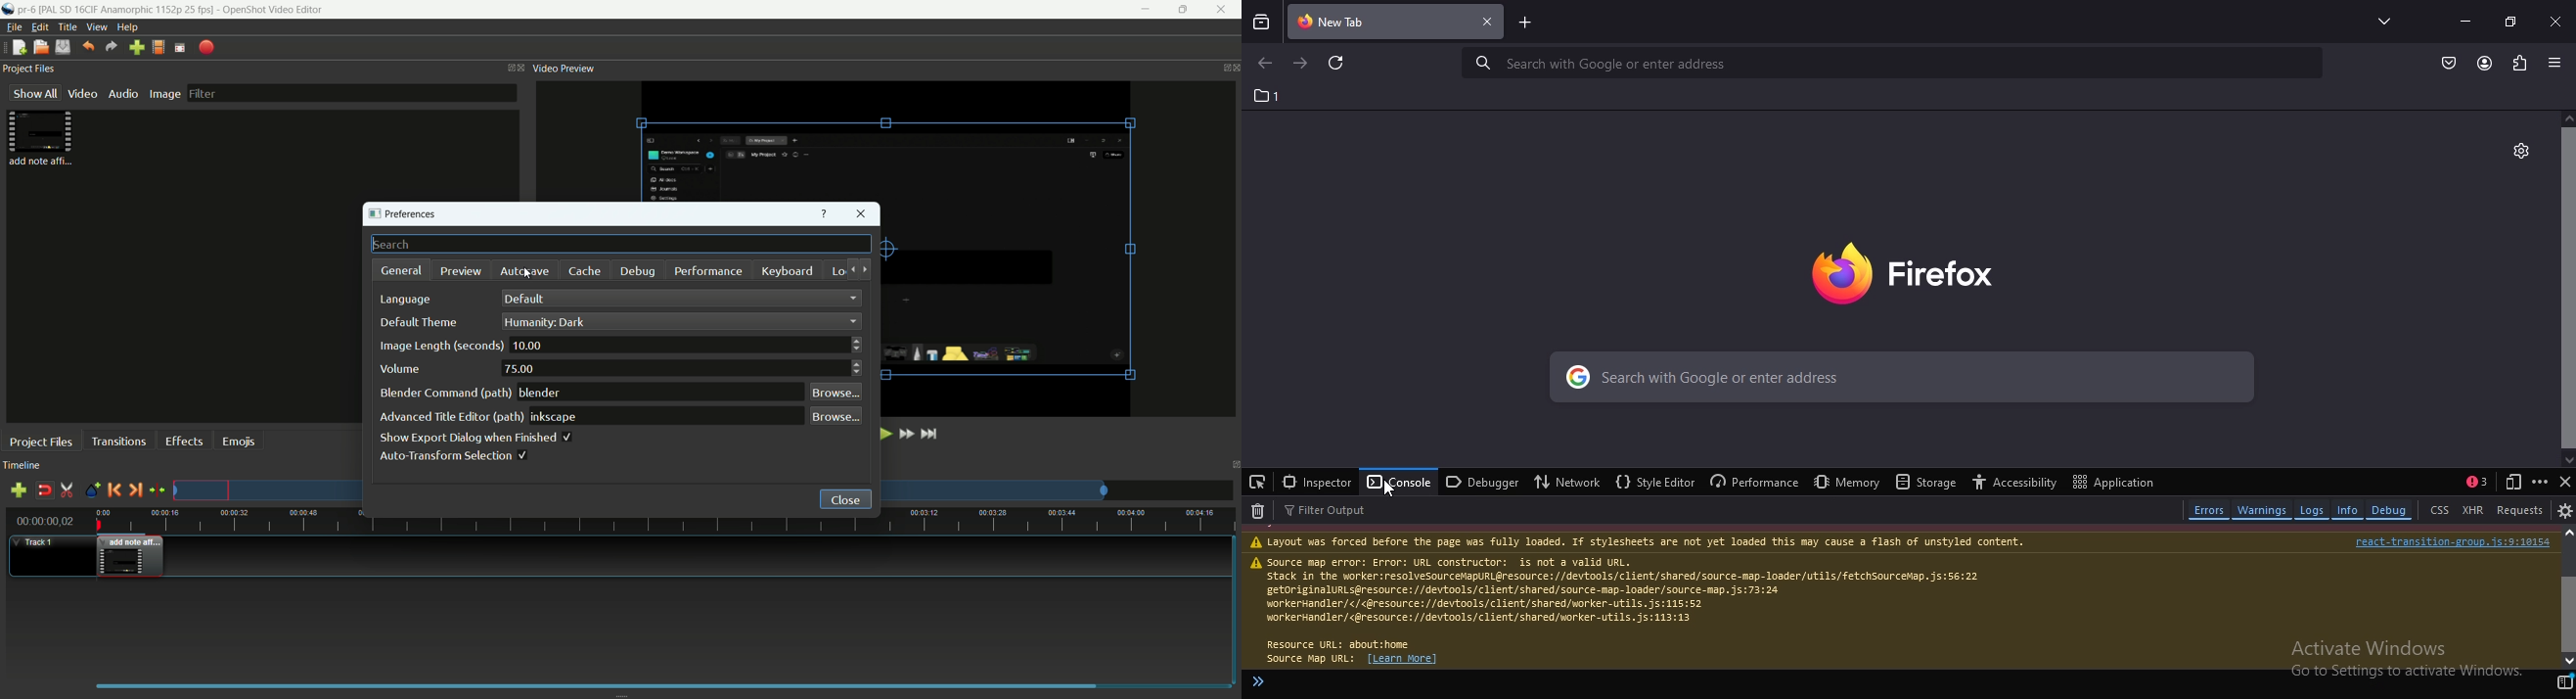 The image size is (2576, 700). What do you see at coordinates (1390, 488) in the screenshot?
I see `cursor` at bounding box center [1390, 488].